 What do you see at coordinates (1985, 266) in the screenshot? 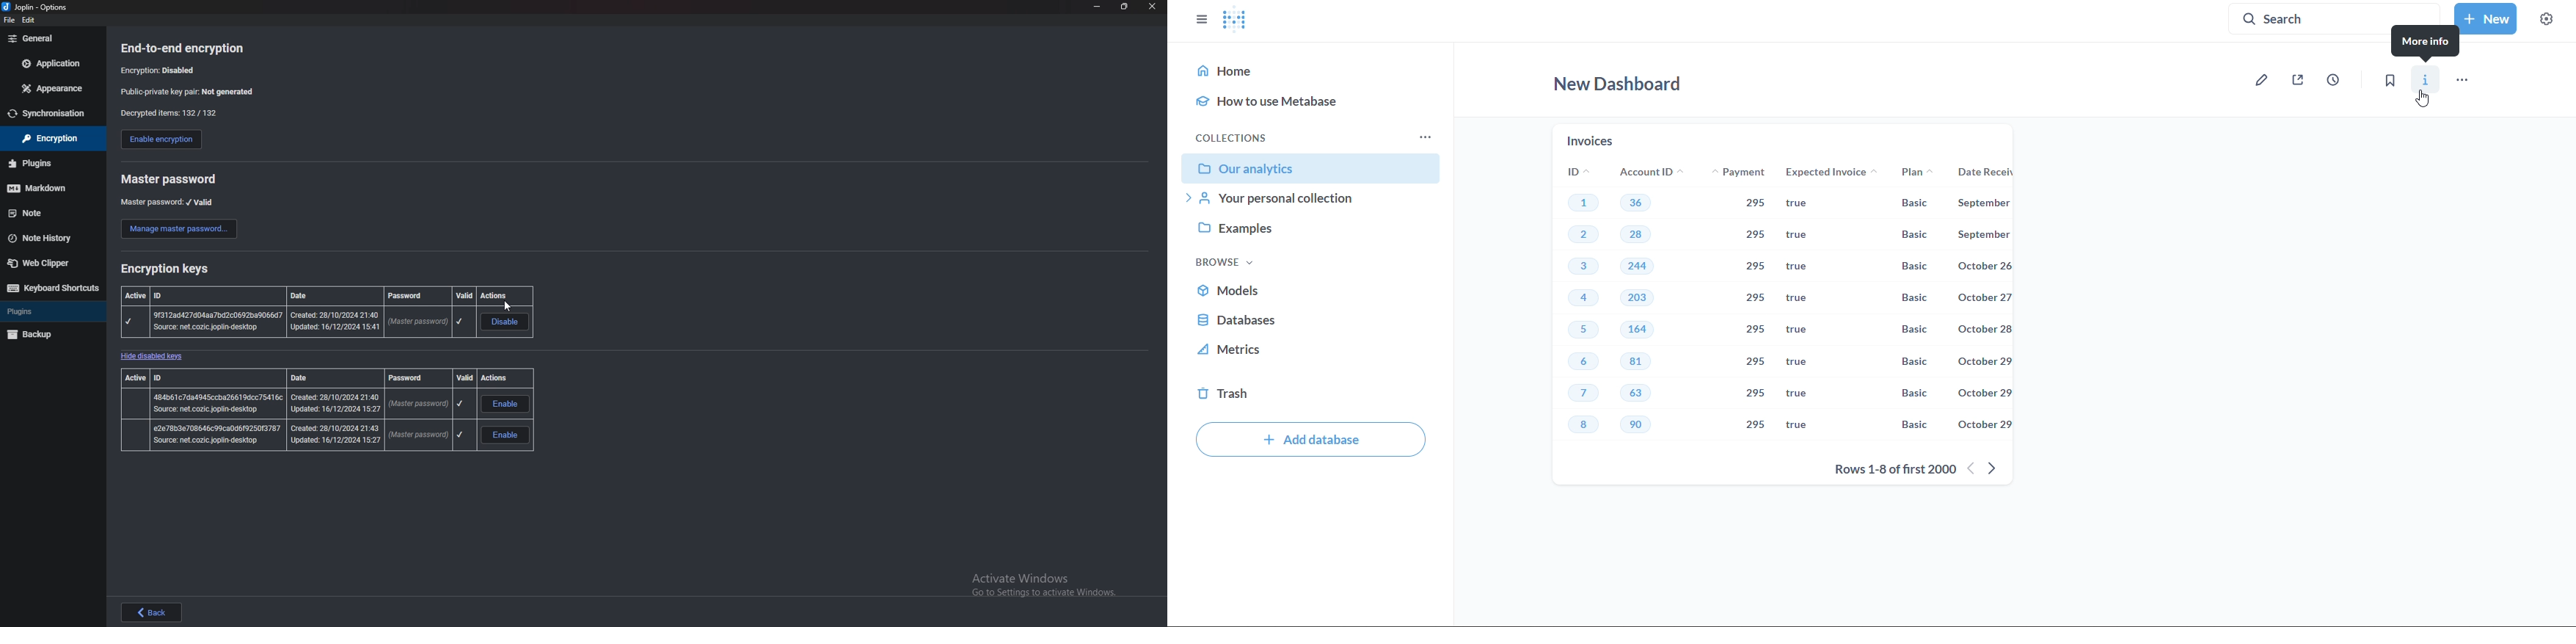
I see `october 26` at bounding box center [1985, 266].